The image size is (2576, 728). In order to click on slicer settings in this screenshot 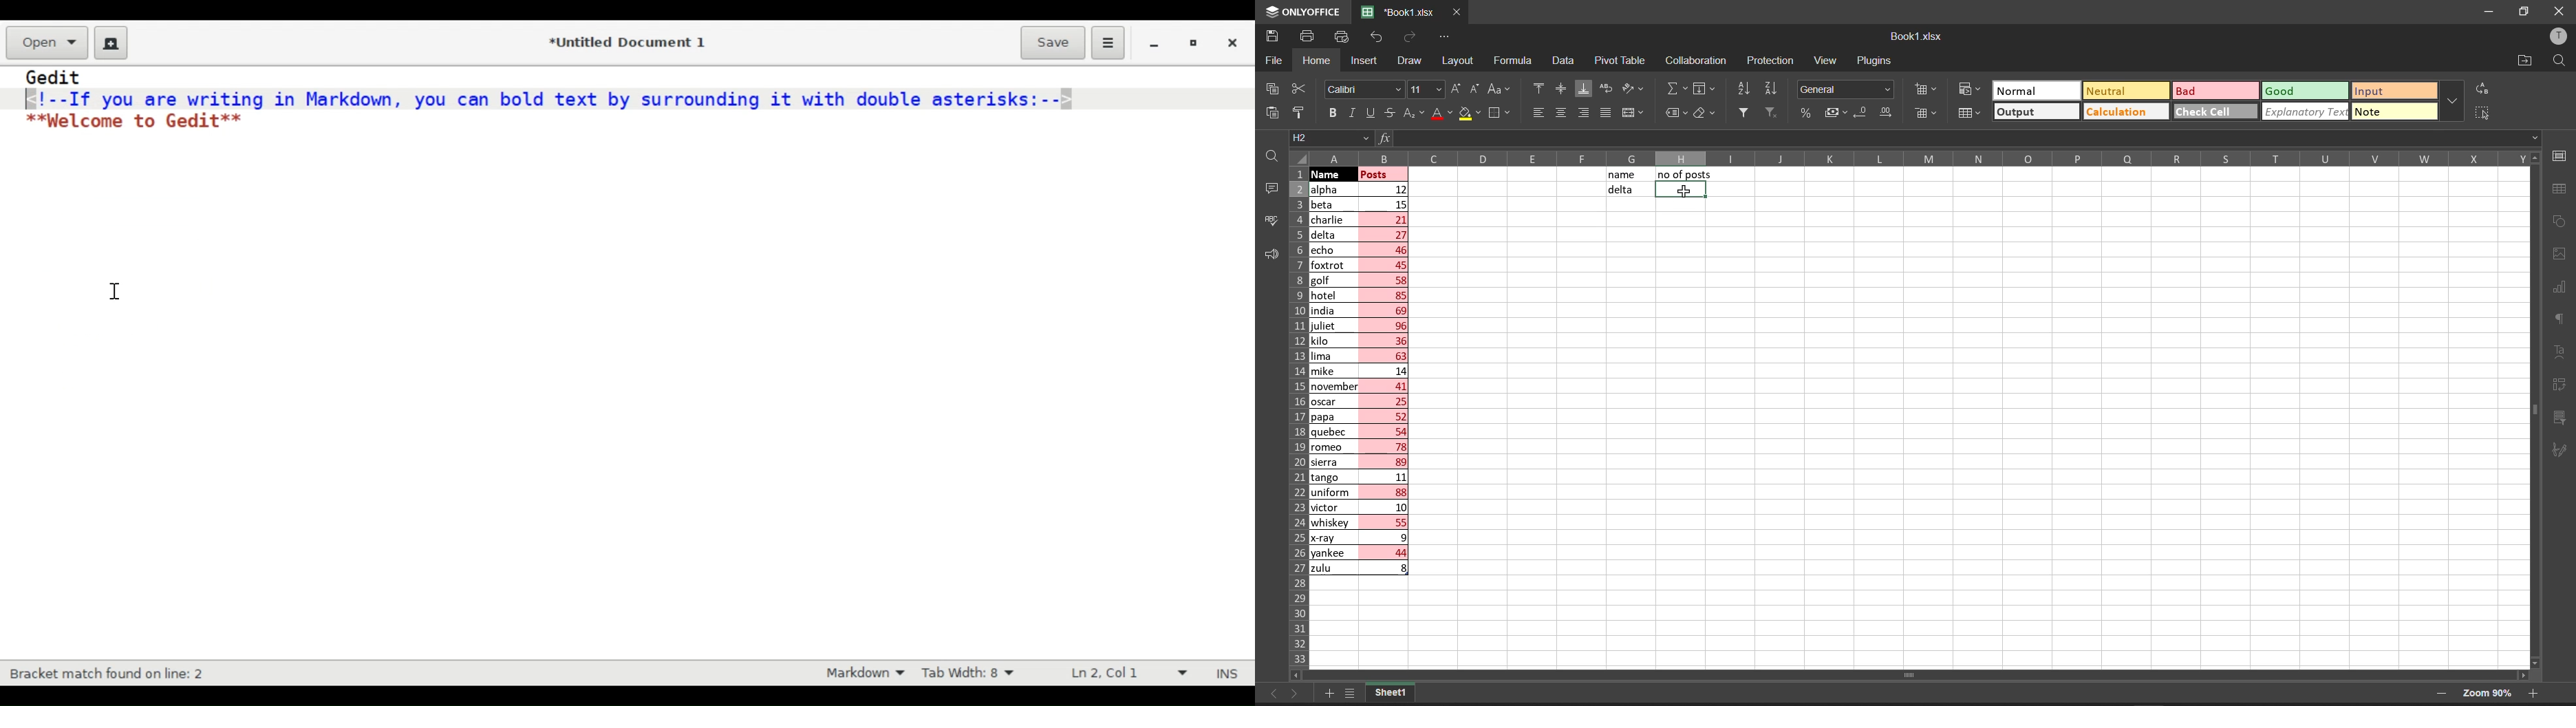, I will do `click(2566, 414)`.